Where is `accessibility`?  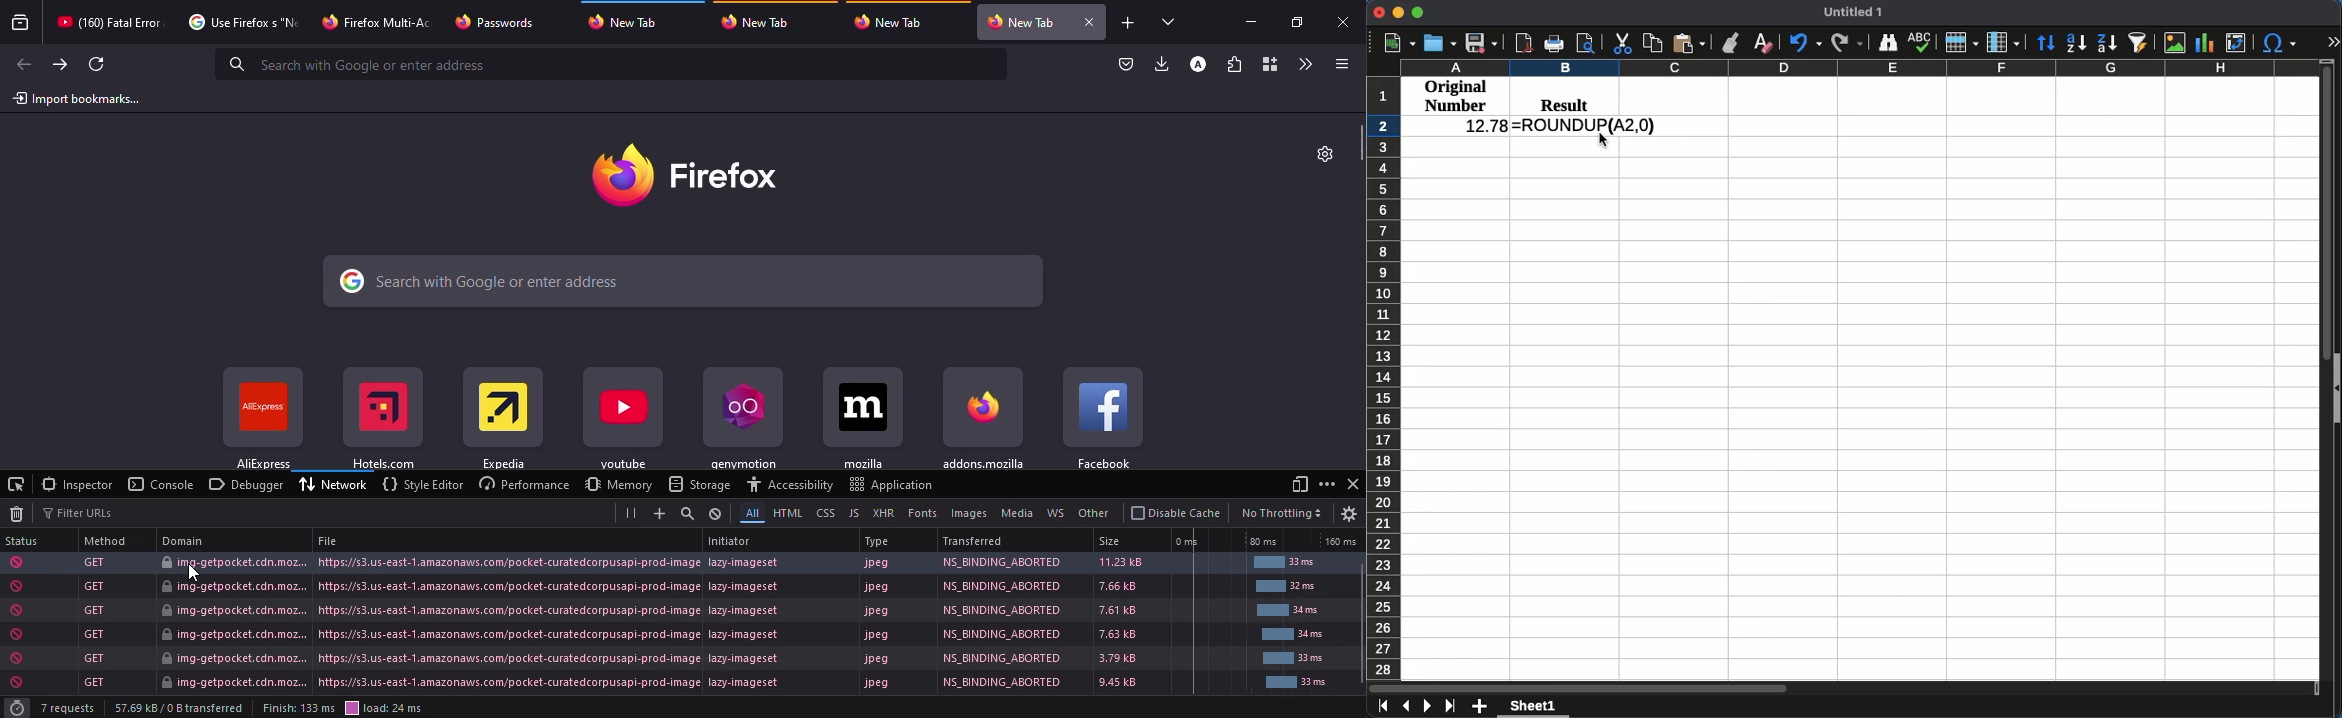
accessibility is located at coordinates (790, 484).